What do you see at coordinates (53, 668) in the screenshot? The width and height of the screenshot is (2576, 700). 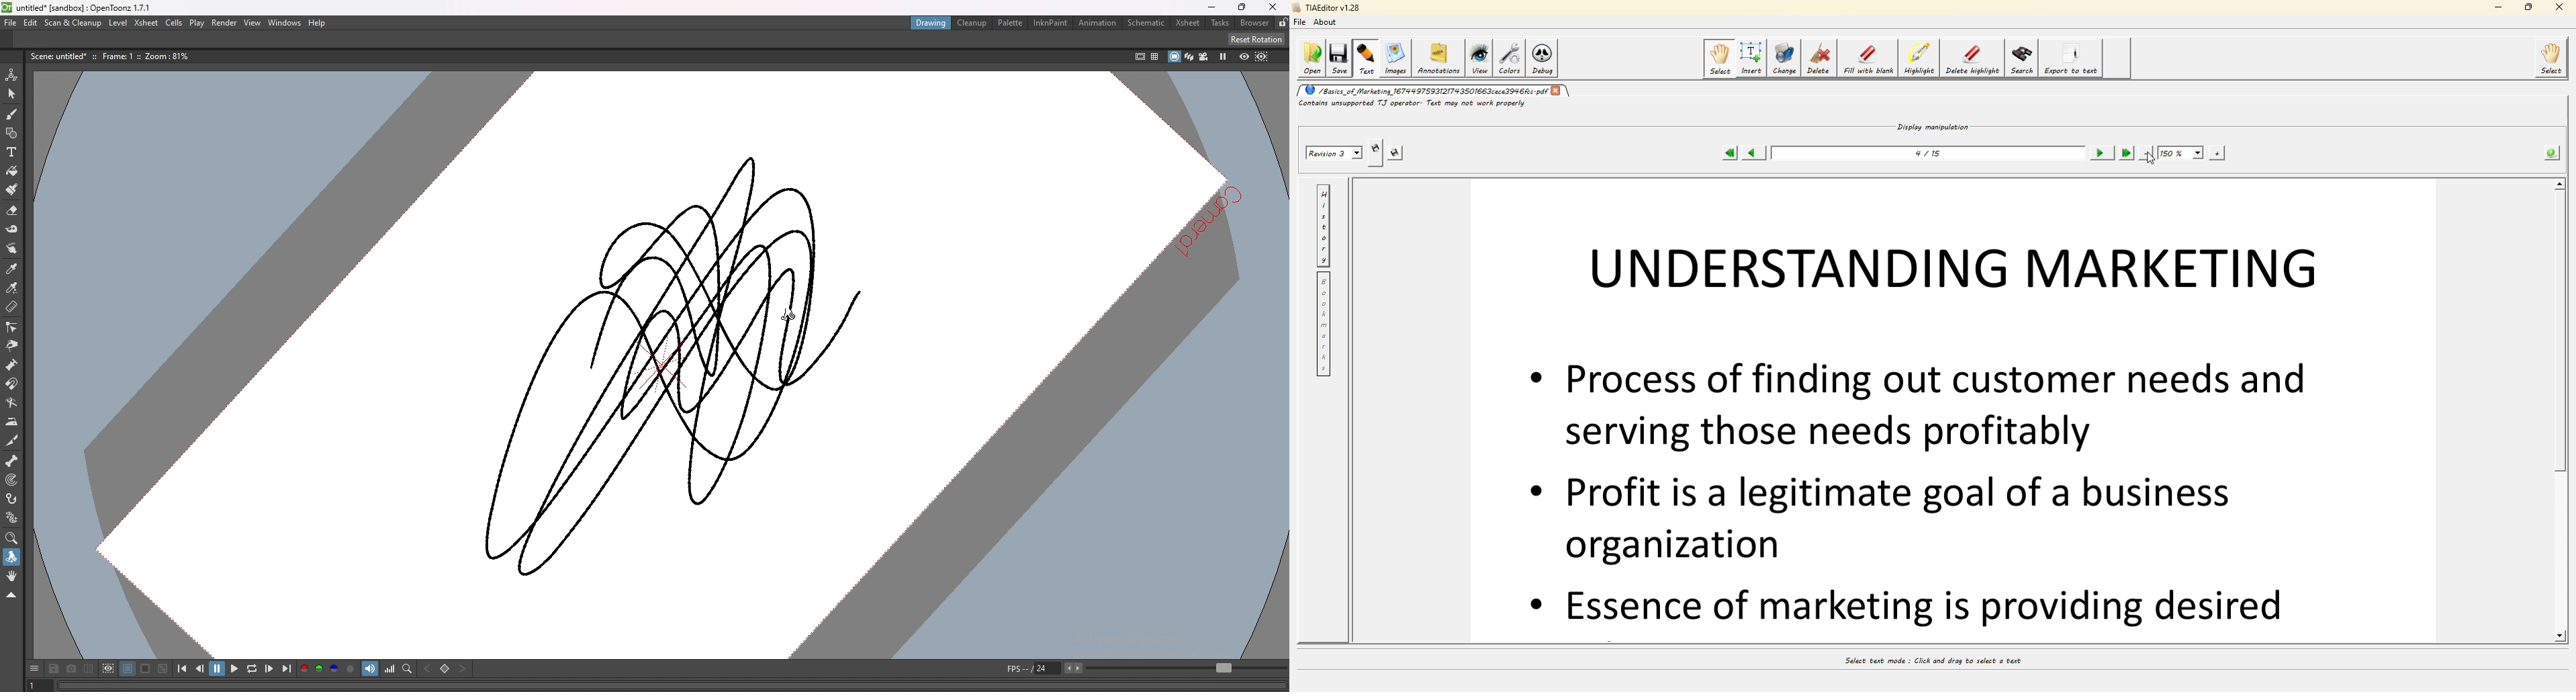 I see `save` at bounding box center [53, 668].